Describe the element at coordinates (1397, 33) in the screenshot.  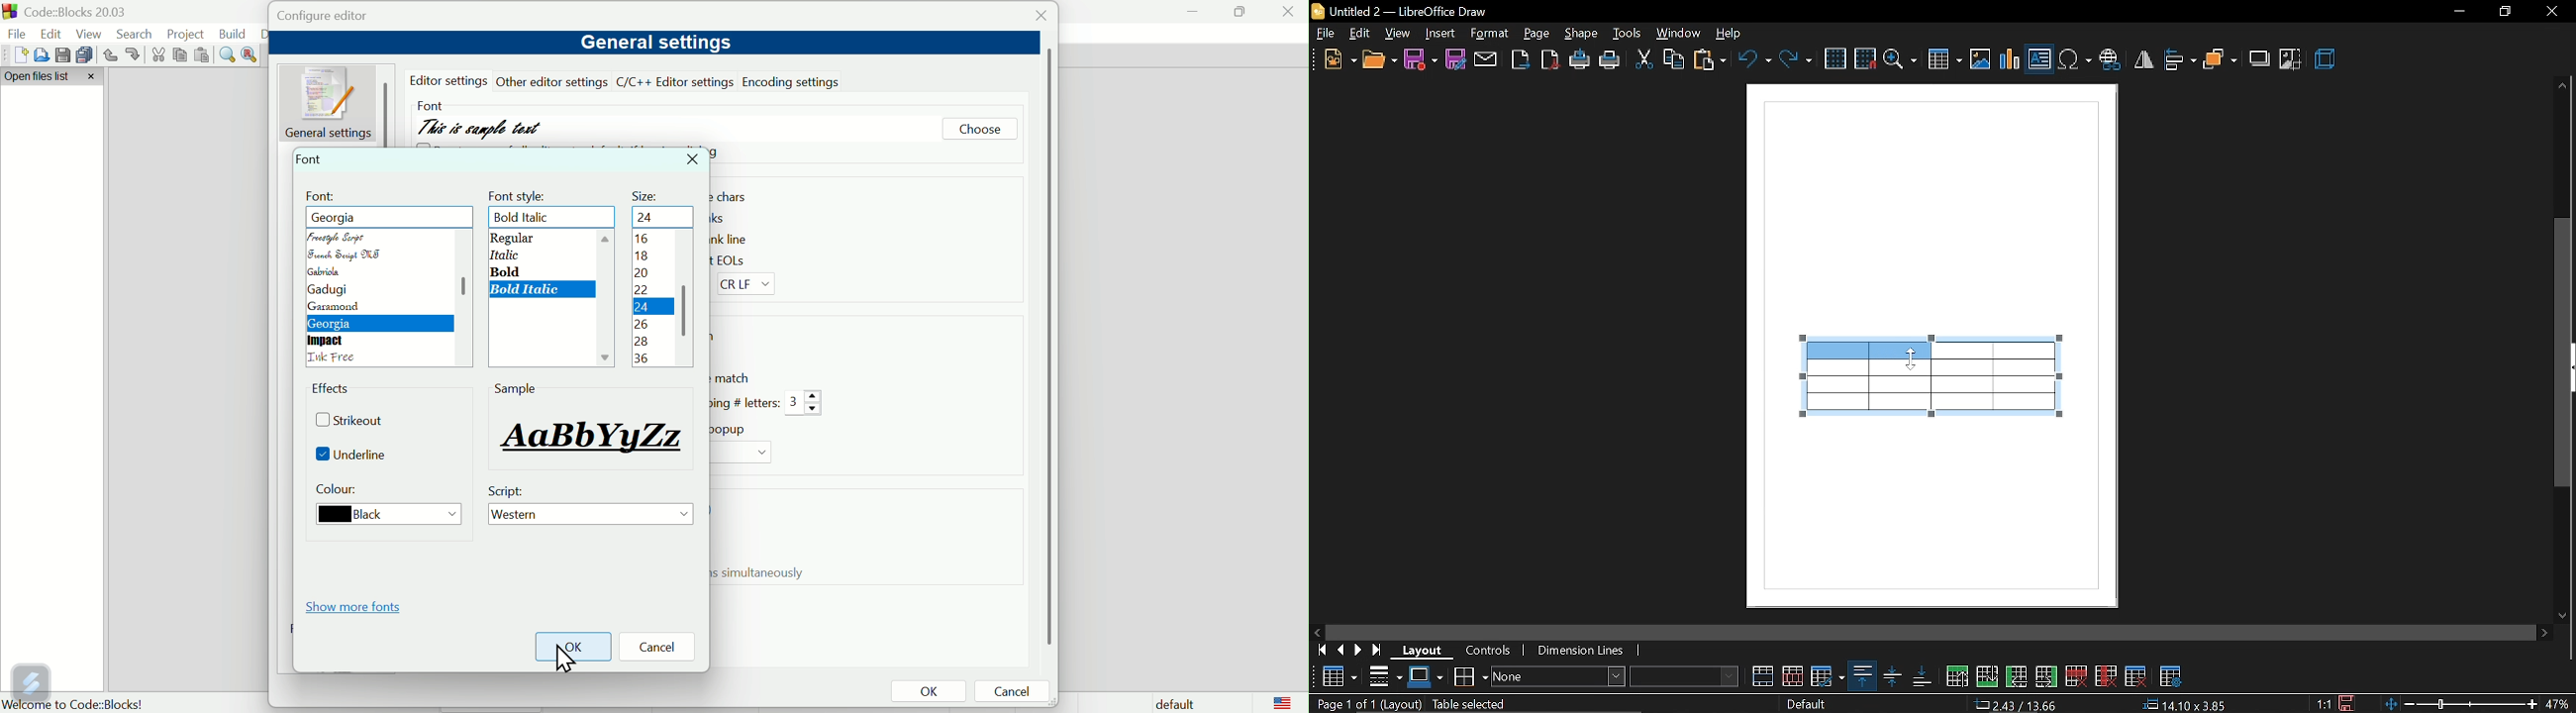
I see `view` at that location.